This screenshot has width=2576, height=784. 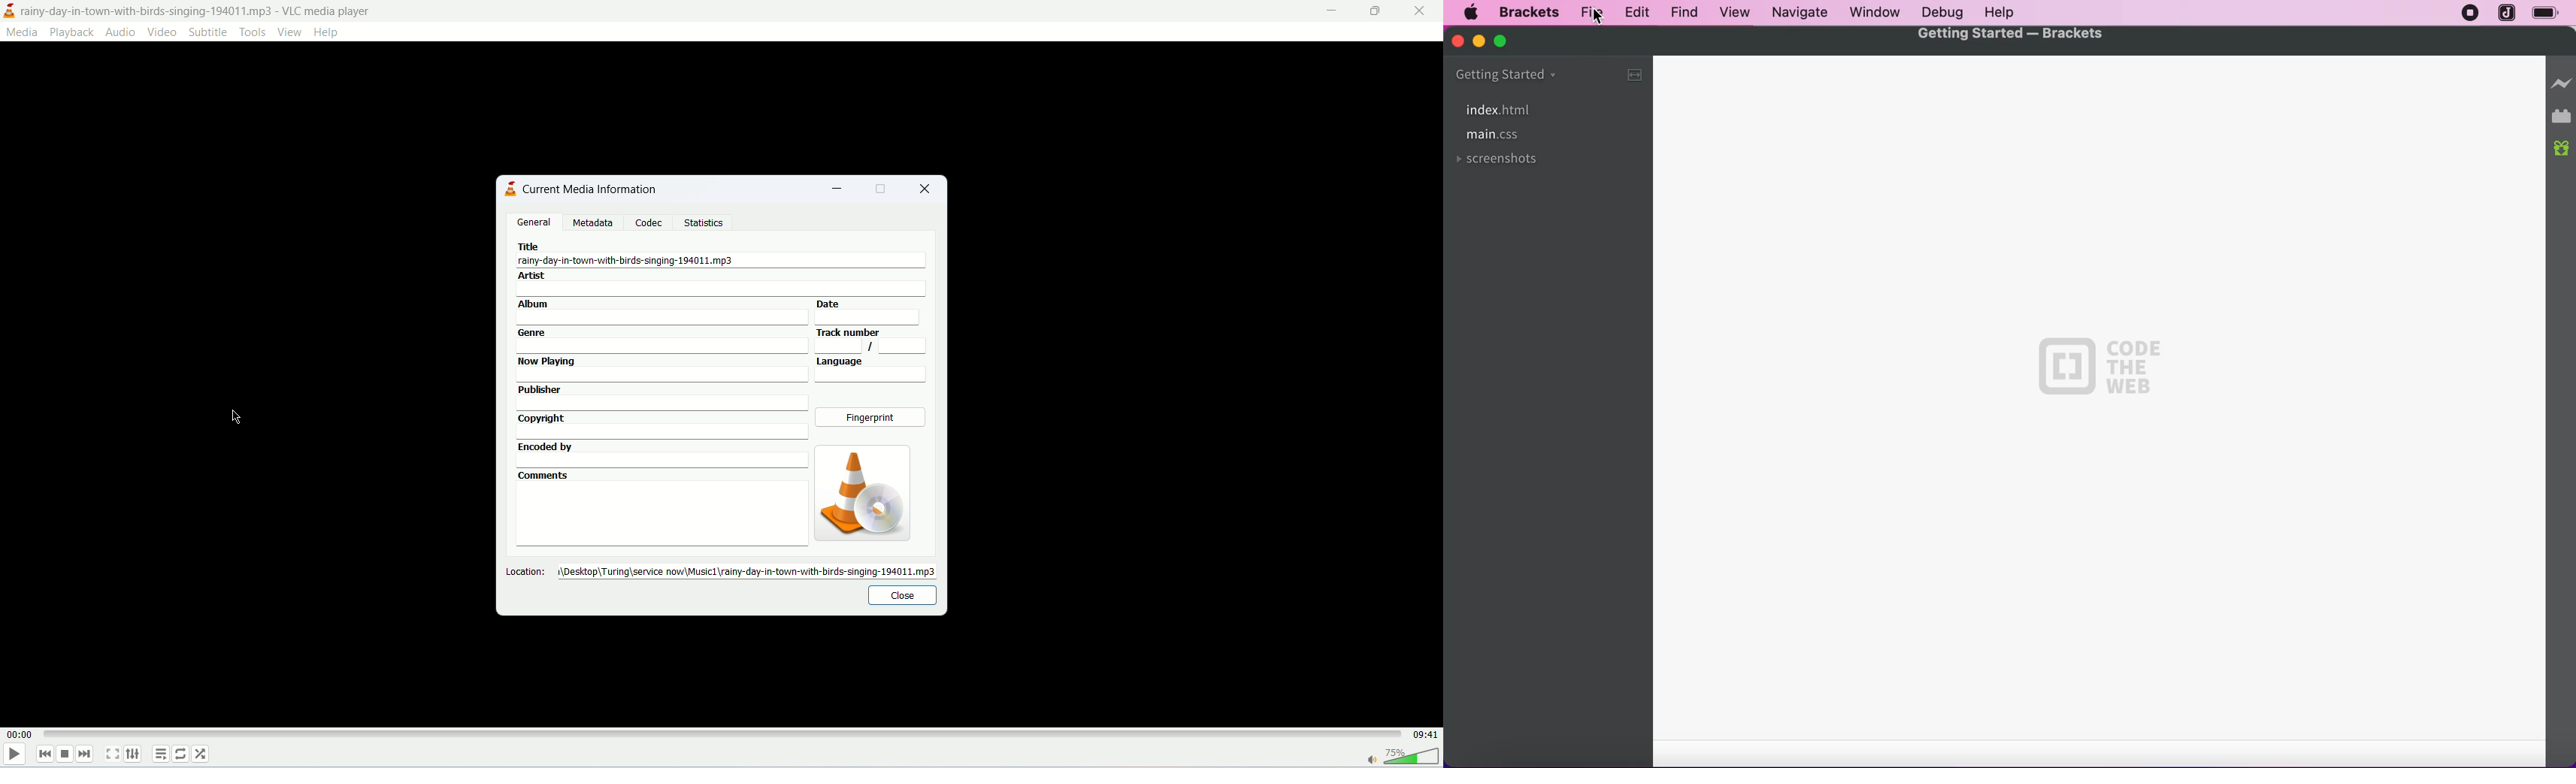 I want to click on Location:  1\Desktop\Turing\service now\Music1\rainy-day-in-town-with-birds-singing-194011.mp3, so click(x=719, y=567).